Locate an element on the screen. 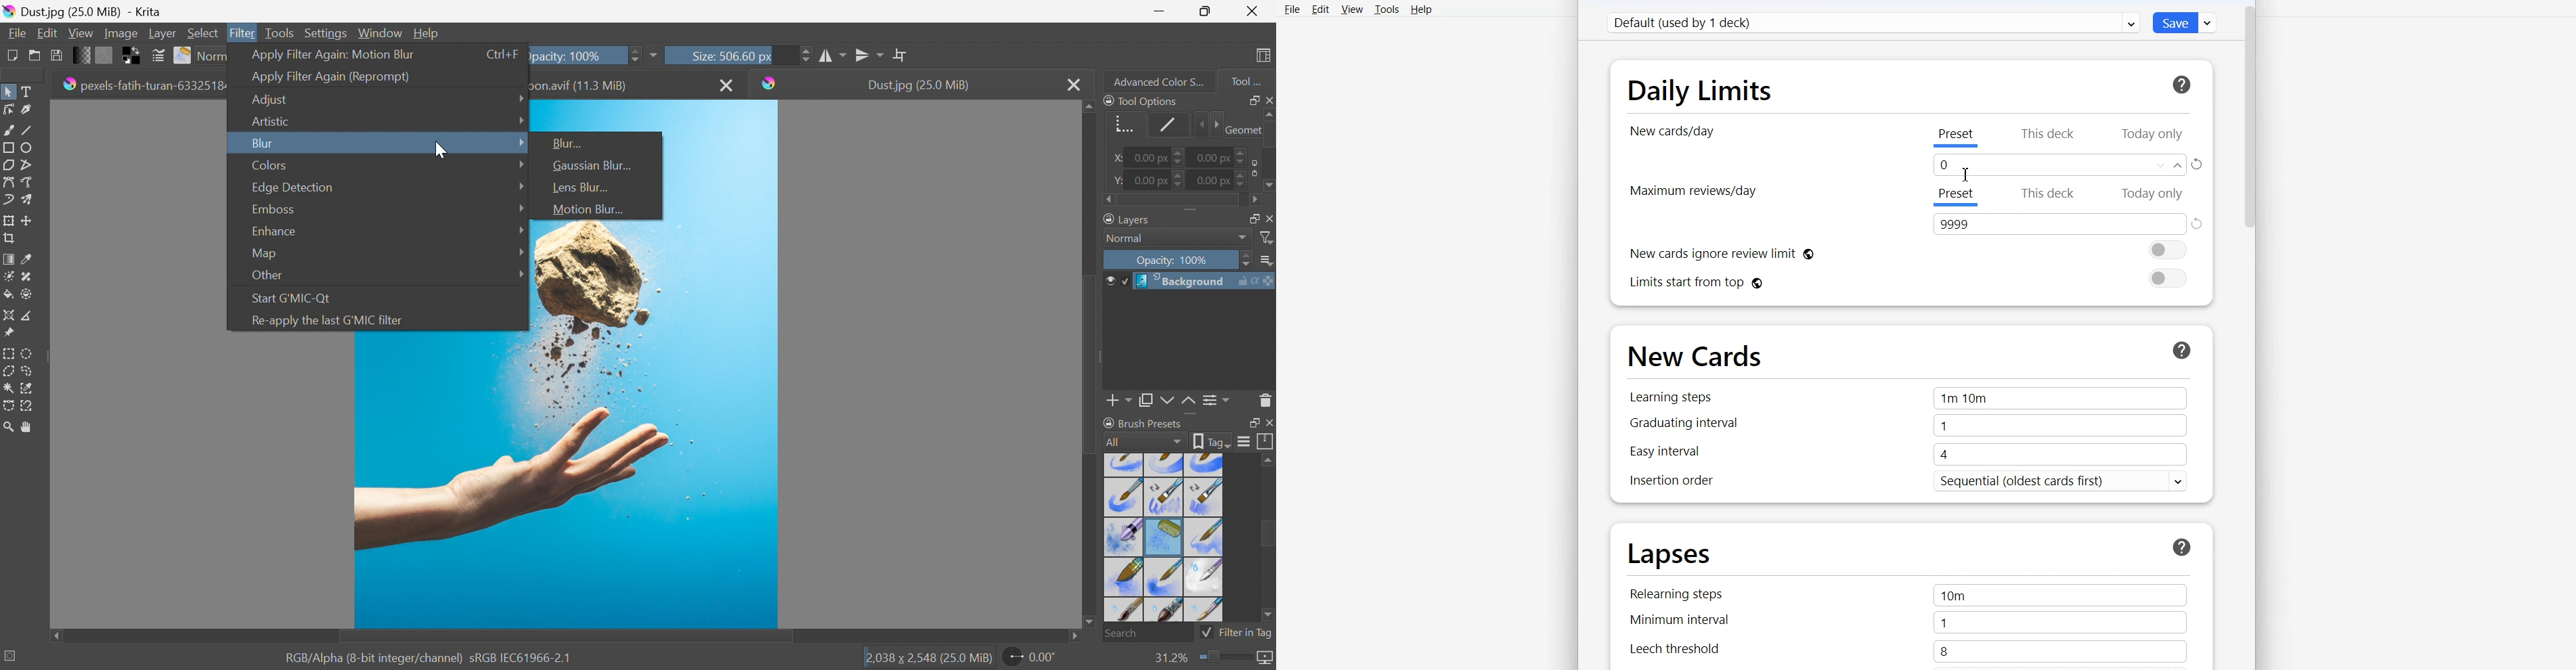 Image resolution: width=2576 pixels, height=672 pixels. Other is located at coordinates (267, 276).